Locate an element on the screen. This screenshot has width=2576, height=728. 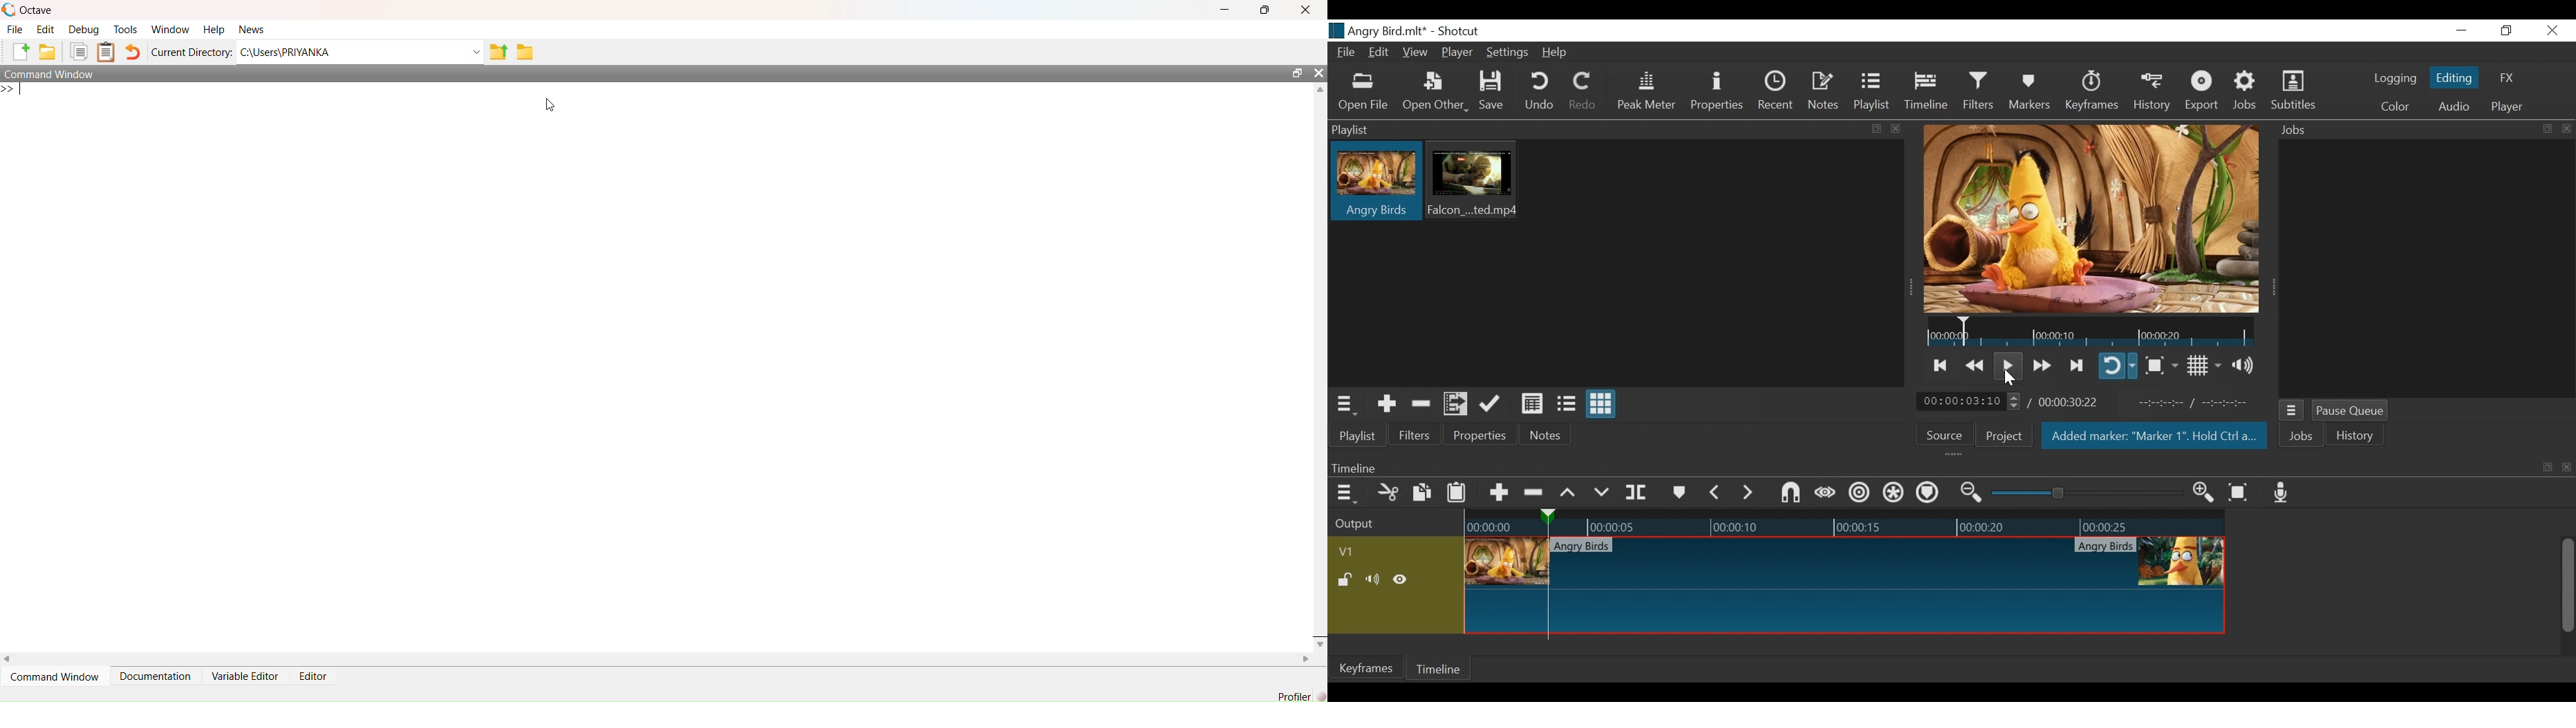
Undo is located at coordinates (133, 53).